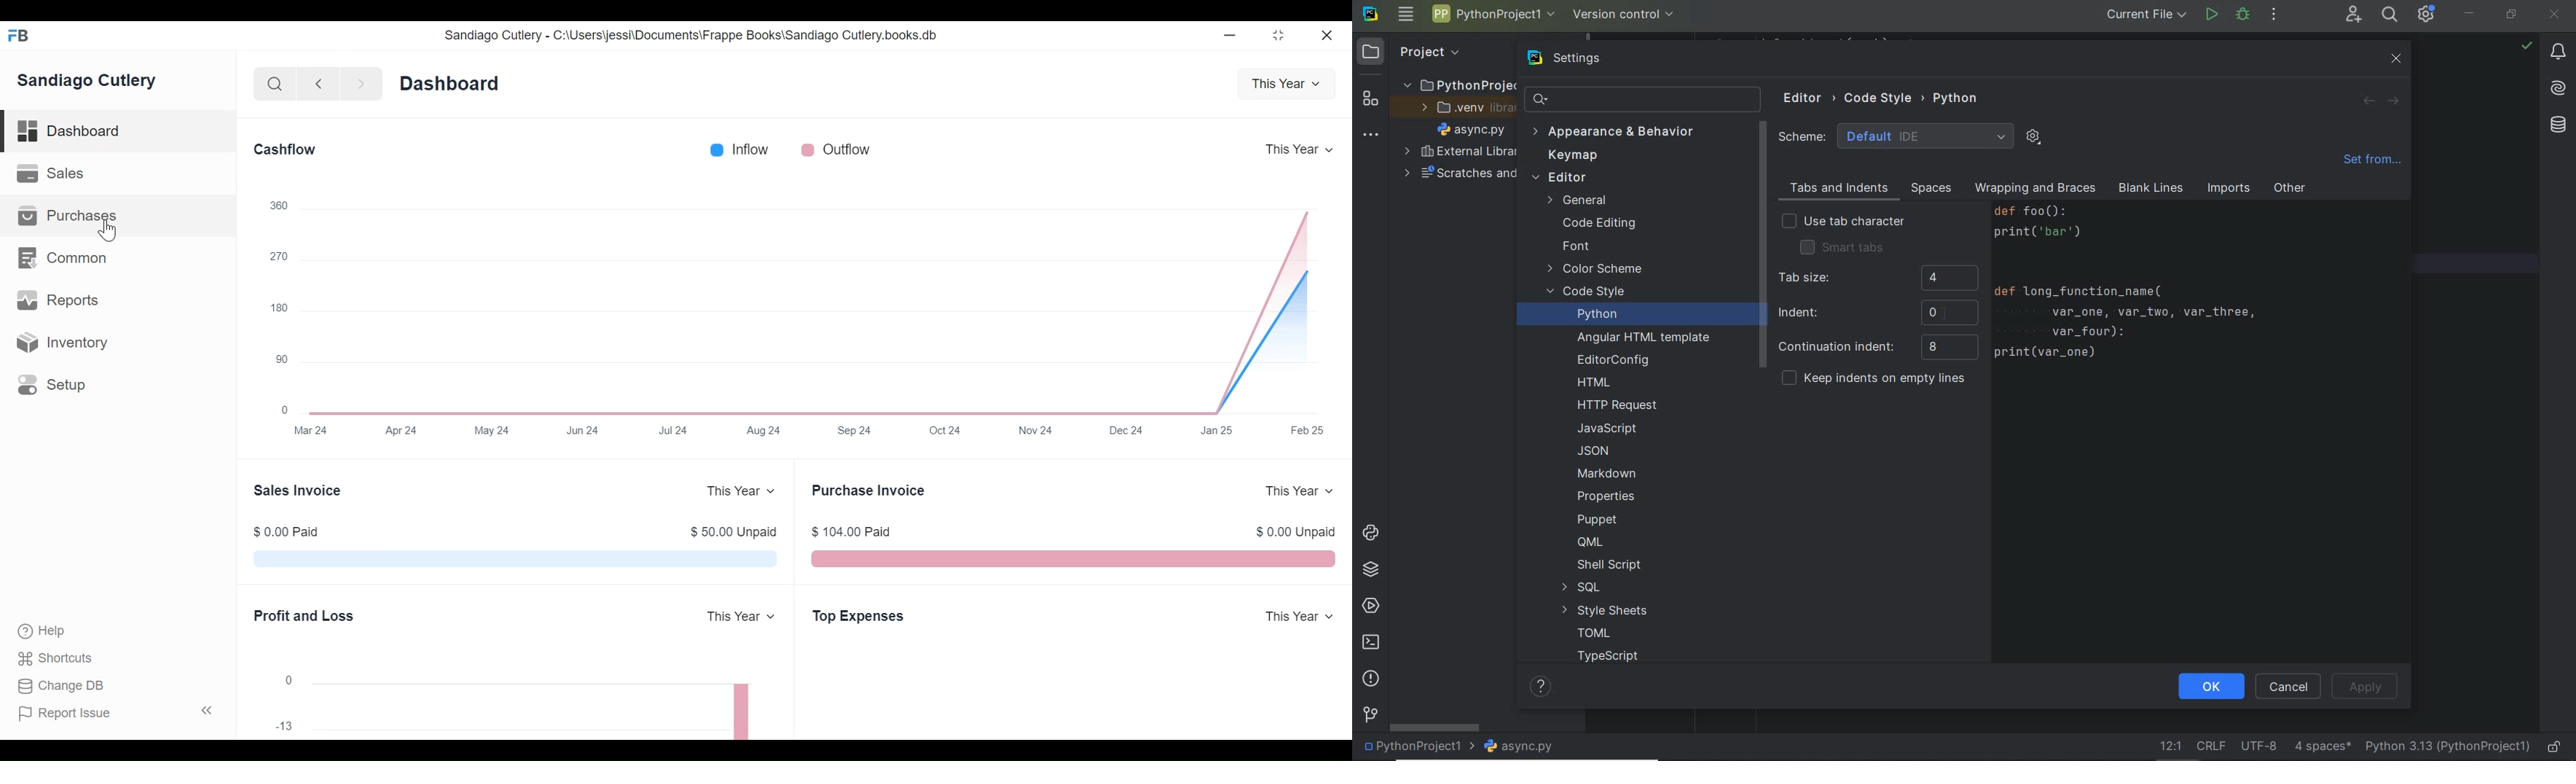 This screenshot has width=2576, height=784. I want to click on This Year , so click(740, 490).